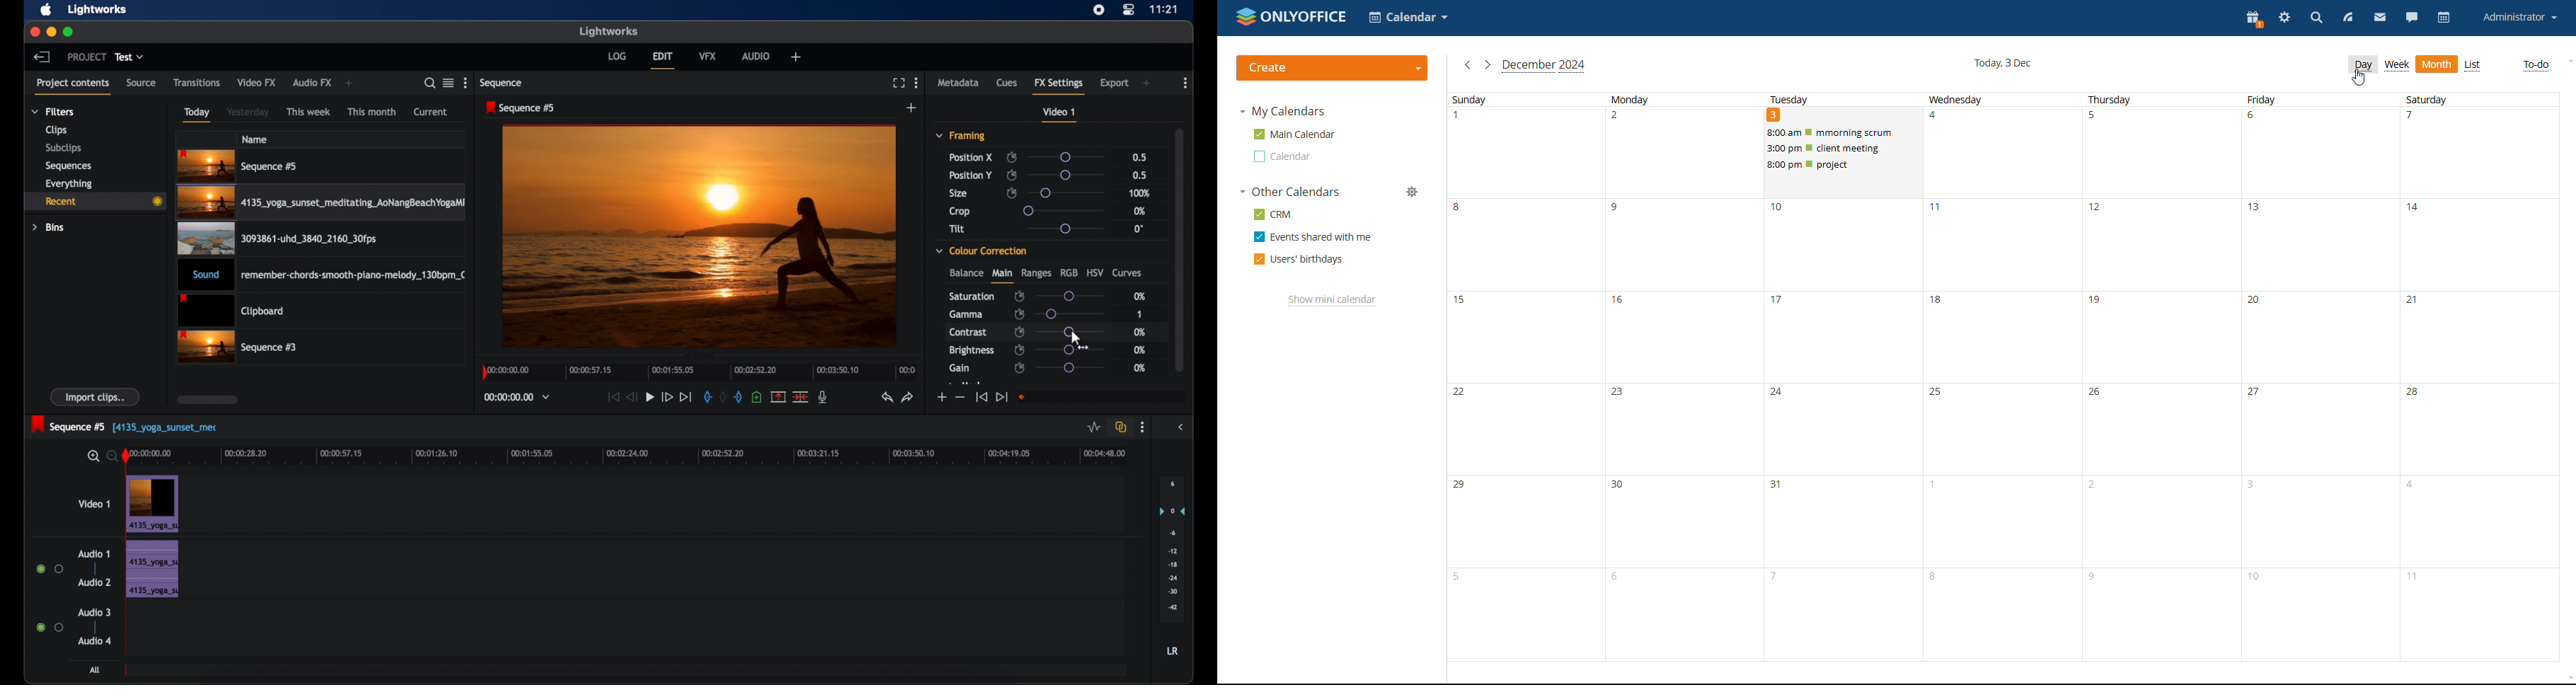 This screenshot has width=2576, height=700. Describe the element at coordinates (94, 202) in the screenshot. I see `recent` at that location.